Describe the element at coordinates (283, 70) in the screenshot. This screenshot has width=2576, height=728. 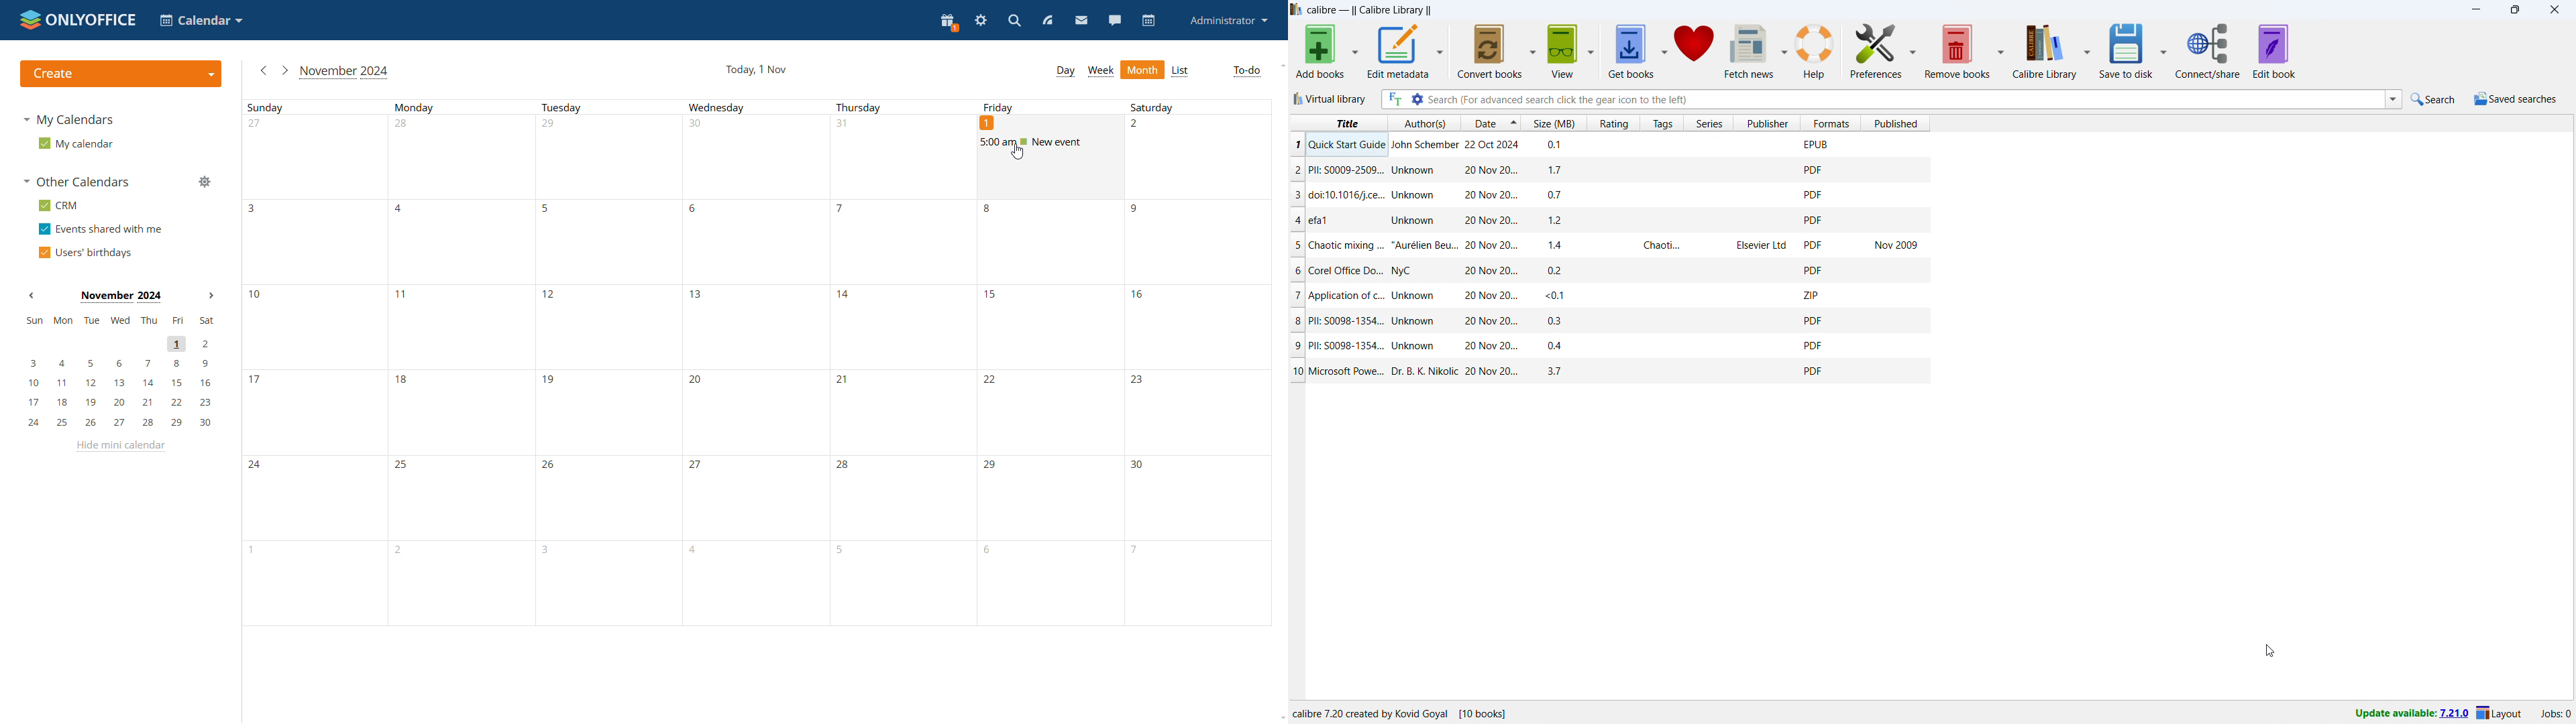
I see `go to next month` at that location.